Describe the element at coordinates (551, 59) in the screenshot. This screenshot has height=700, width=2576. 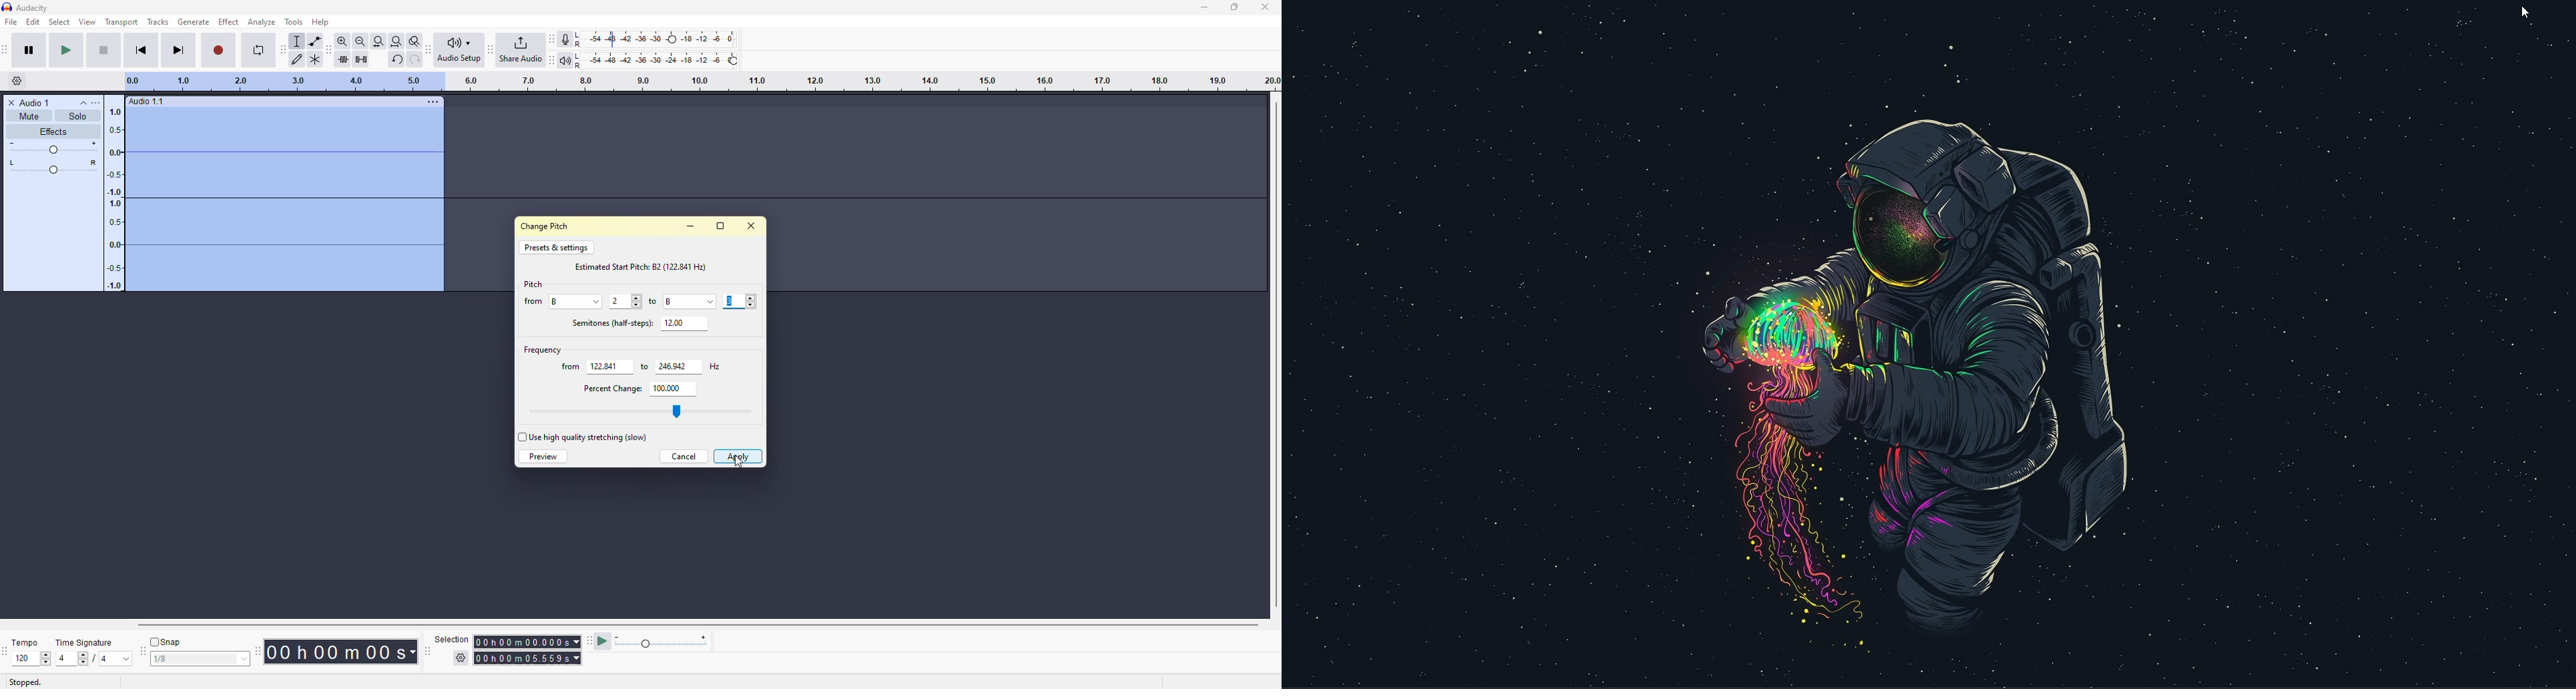
I see `playback meter toolbar` at that location.